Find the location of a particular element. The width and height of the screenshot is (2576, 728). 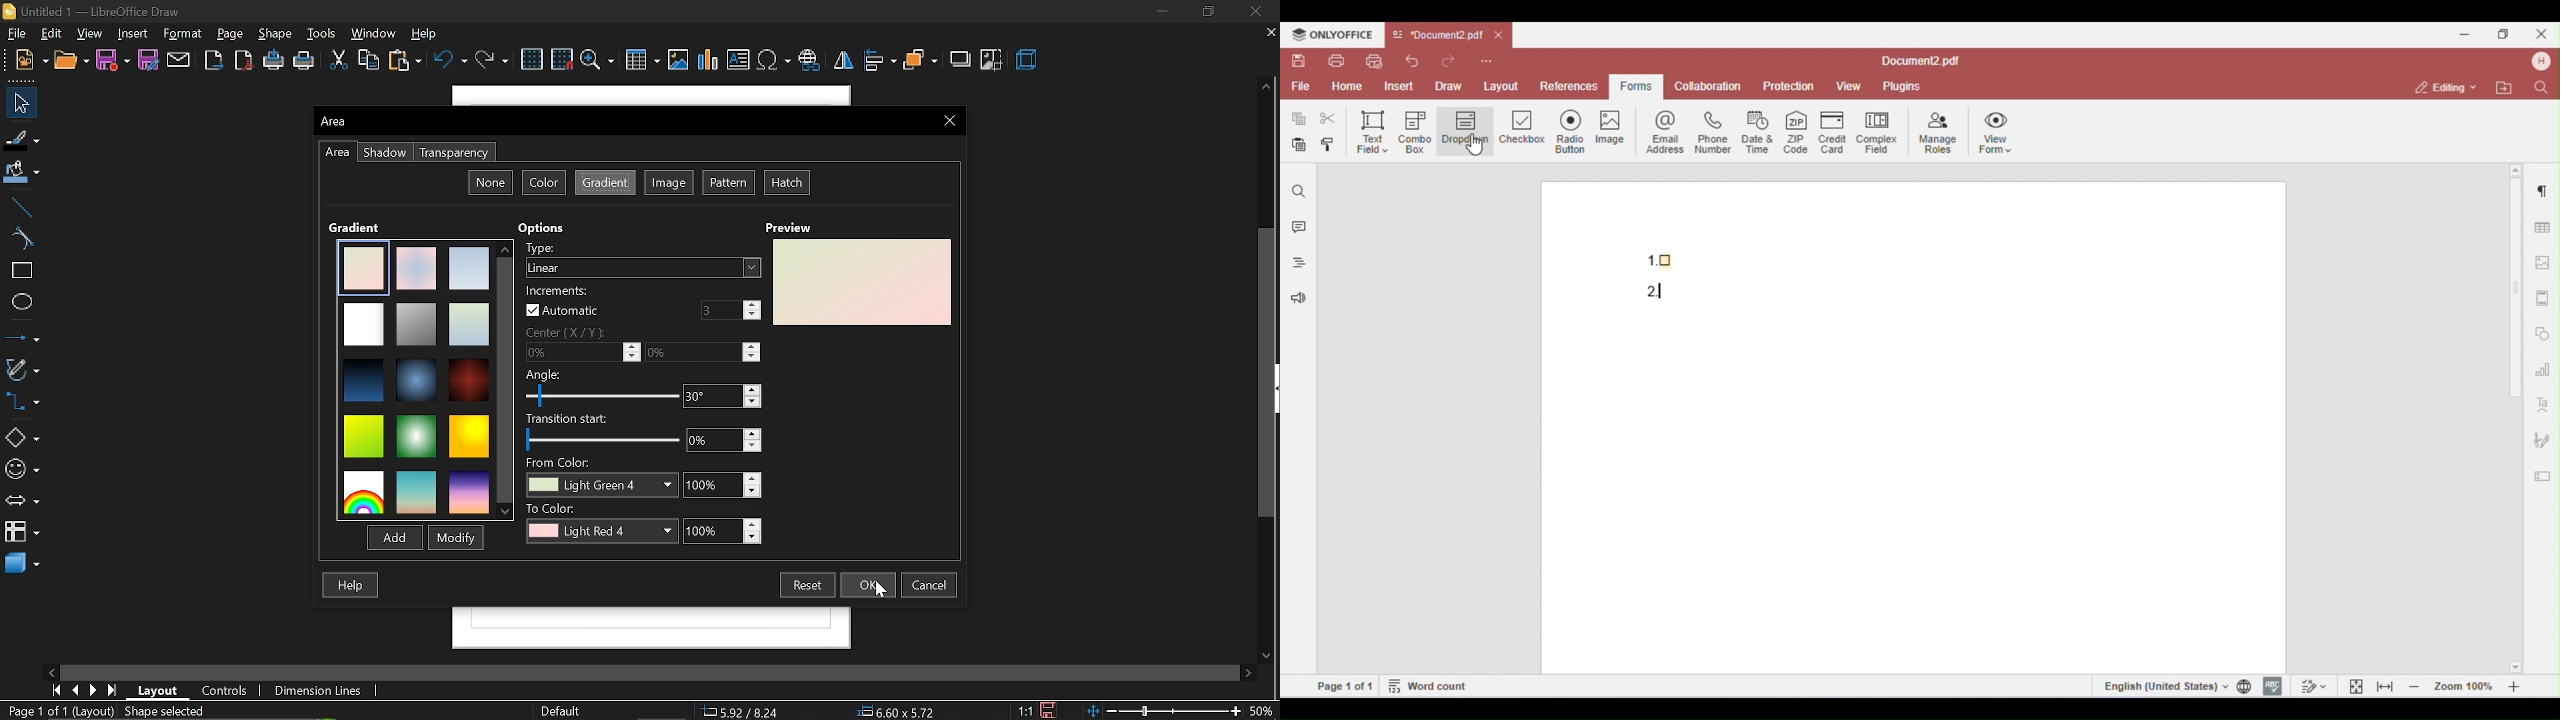

shape selected is located at coordinates (161, 710).